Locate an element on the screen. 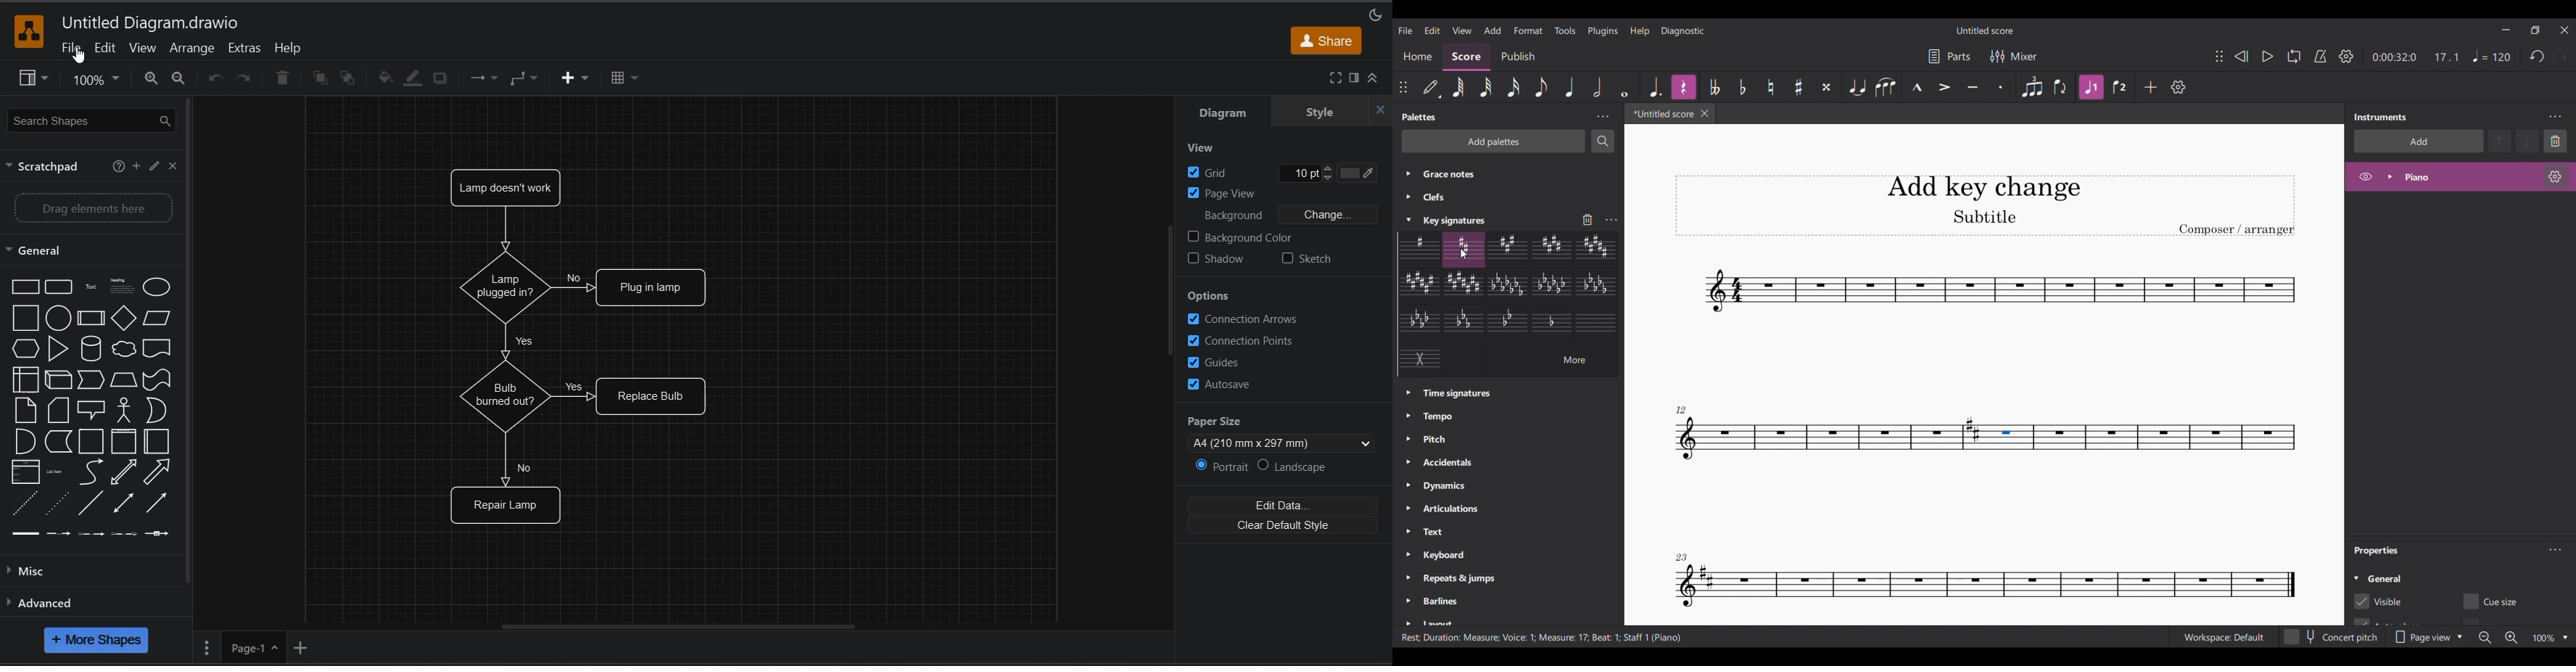 This screenshot has height=672, width=2576. zoom in is located at coordinates (148, 78).